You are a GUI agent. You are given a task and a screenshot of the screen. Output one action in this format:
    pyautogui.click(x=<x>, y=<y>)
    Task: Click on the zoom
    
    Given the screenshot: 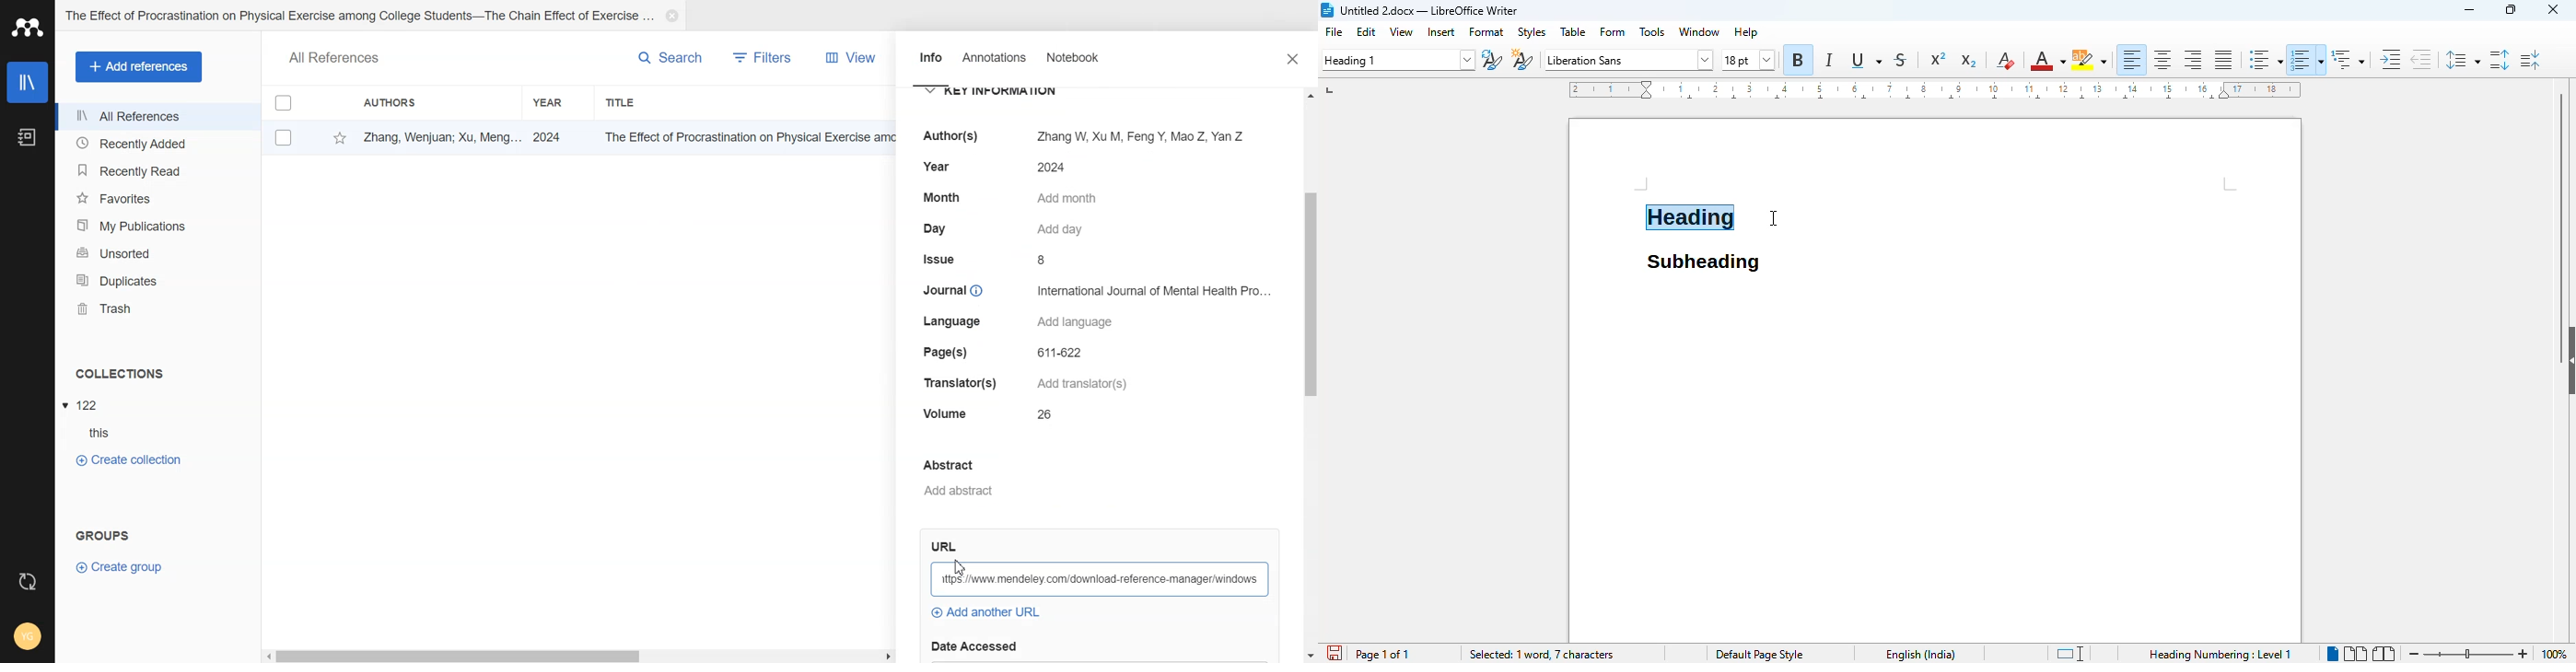 What is the action you would take?
    pyautogui.click(x=2469, y=651)
    